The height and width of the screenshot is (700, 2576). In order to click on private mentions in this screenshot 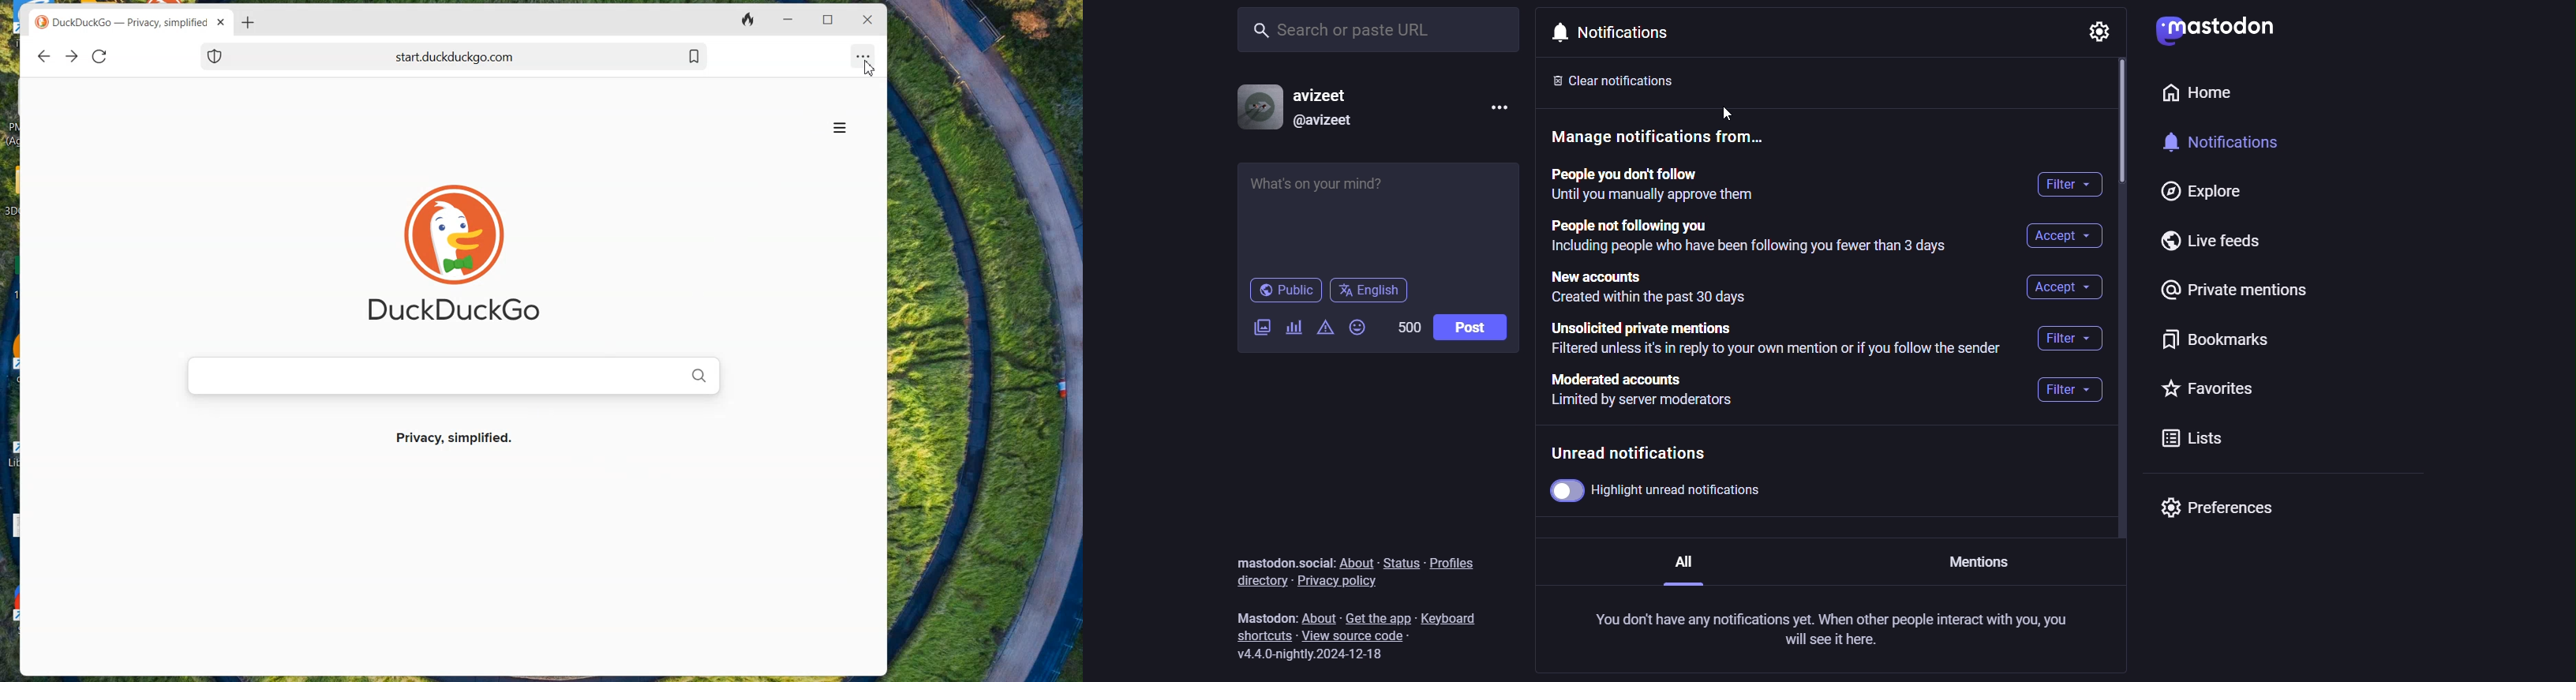, I will do `click(2238, 294)`.